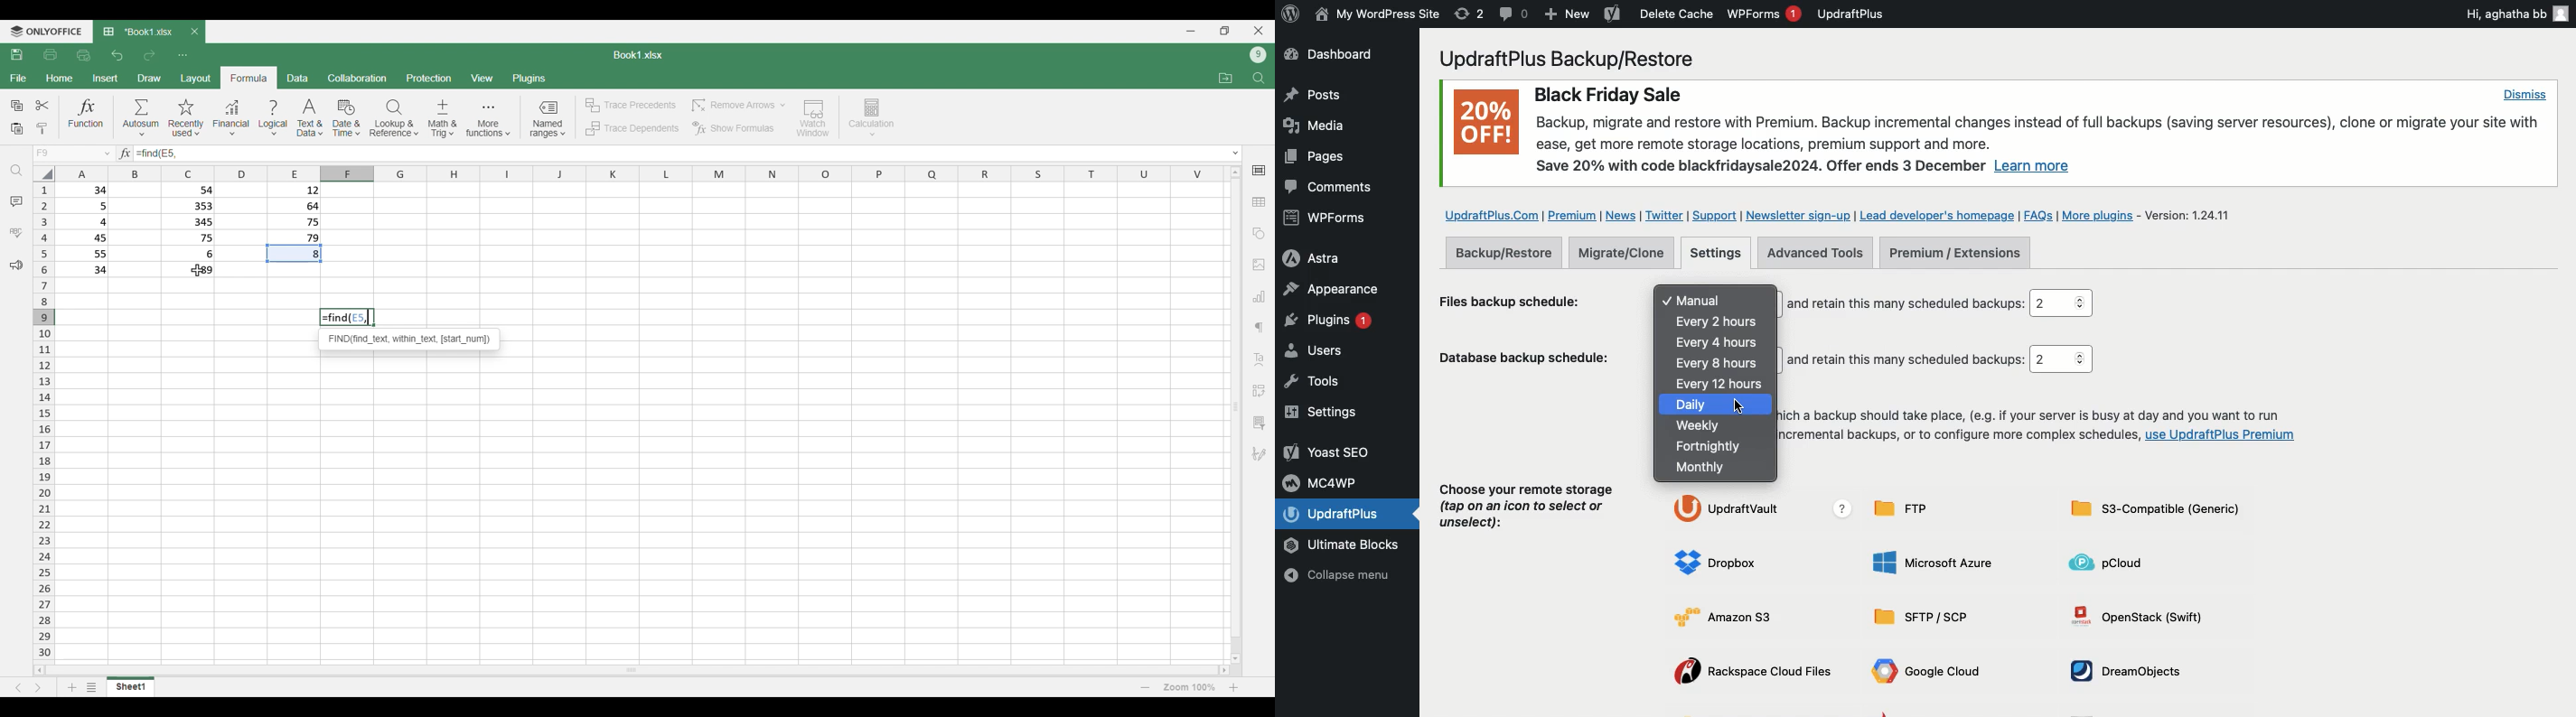  I want to click on Comments, so click(1331, 188).